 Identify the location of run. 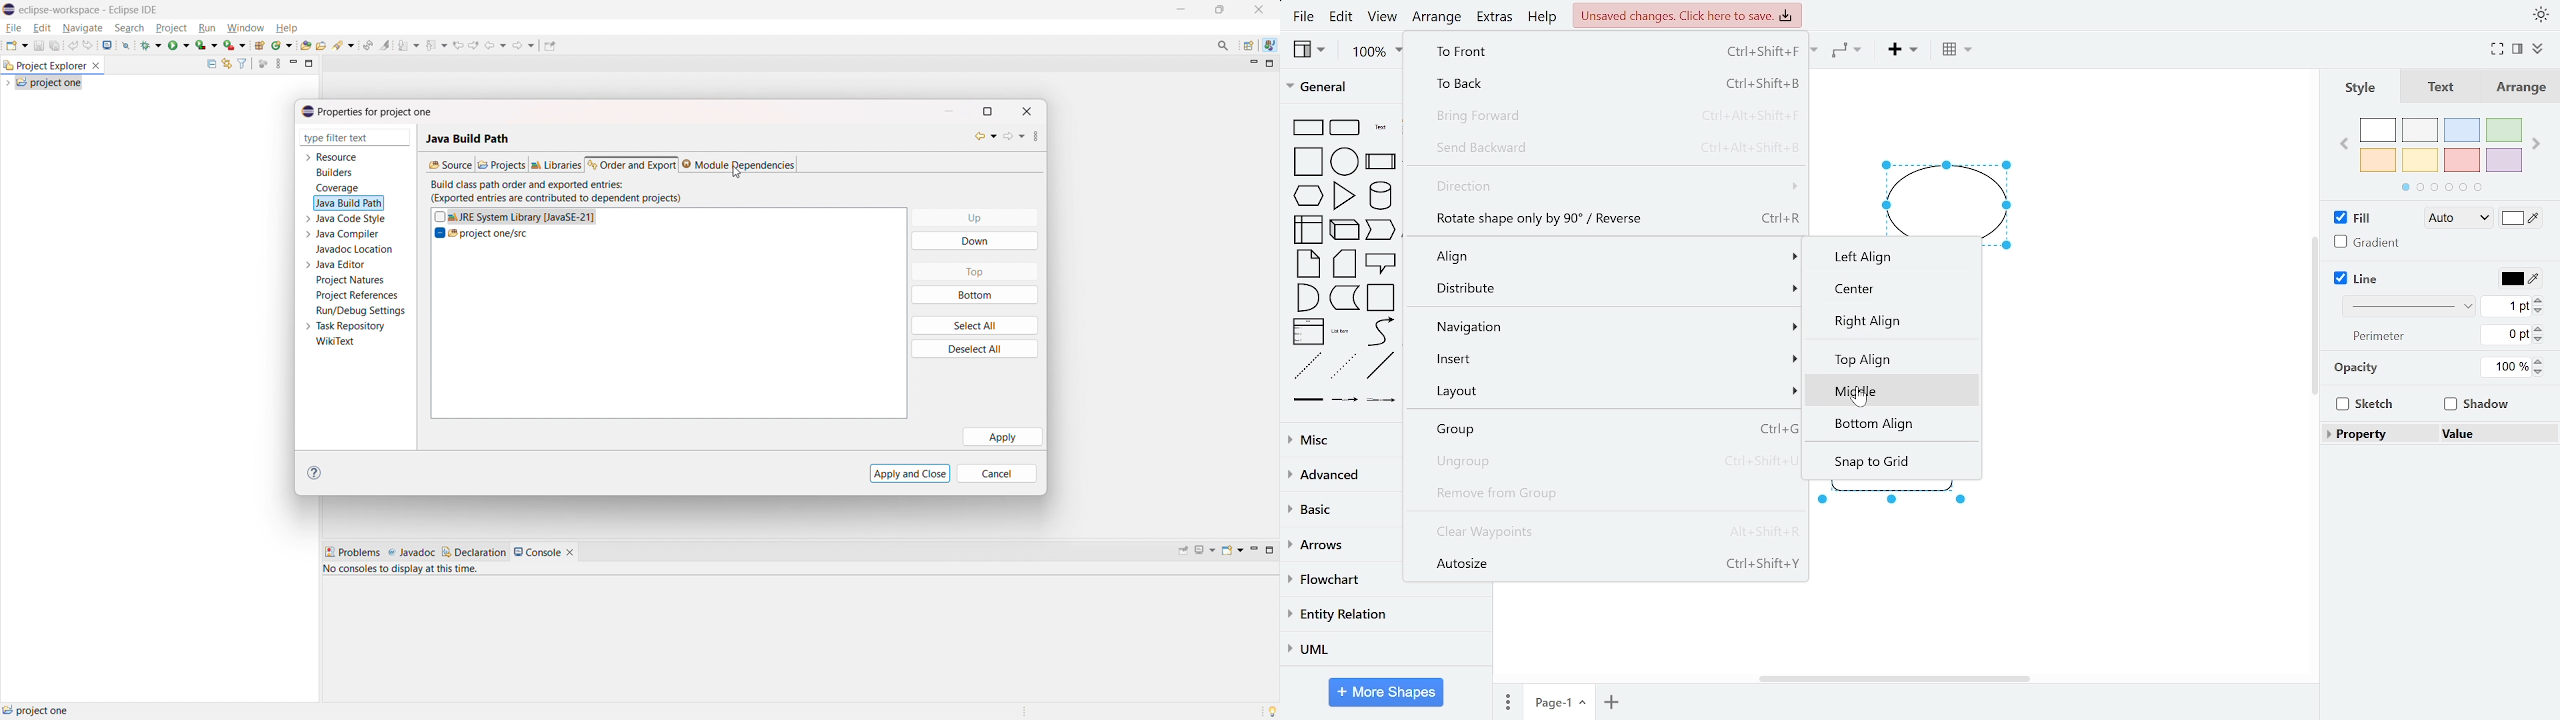
(207, 28).